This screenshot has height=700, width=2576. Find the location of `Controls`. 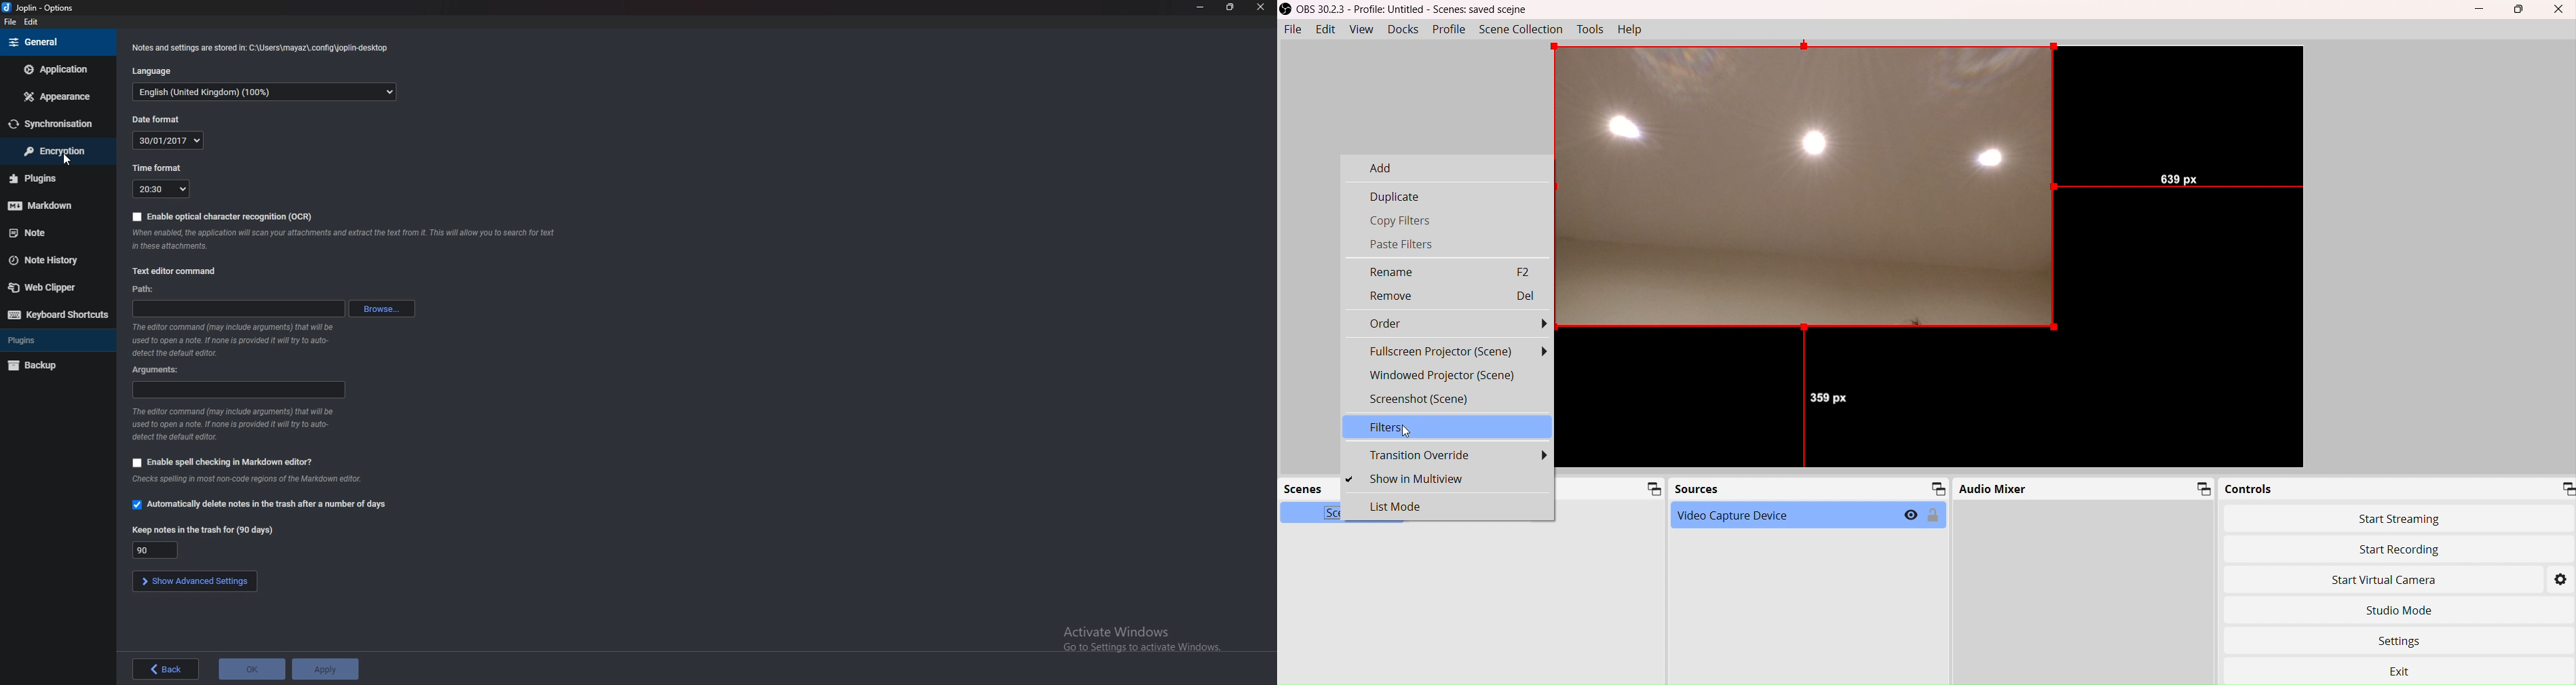

Controls is located at coordinates (2398, 488).